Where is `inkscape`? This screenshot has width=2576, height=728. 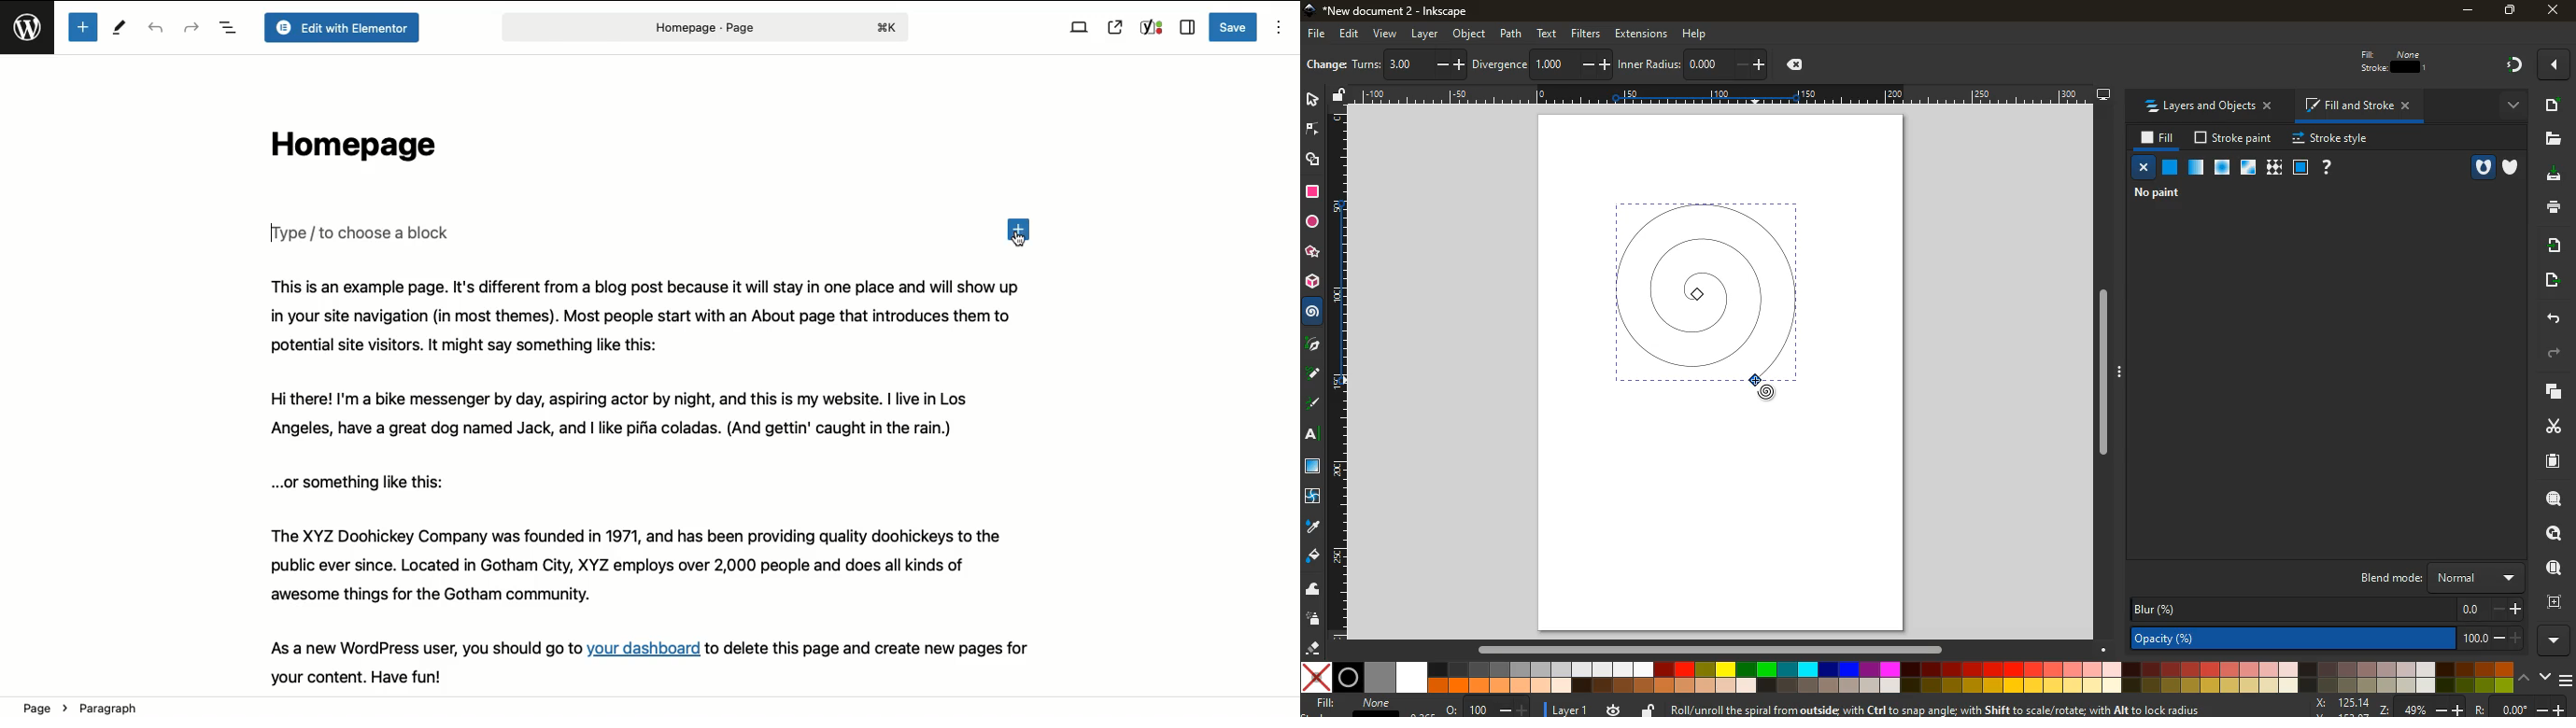 inkscape is located at coordinates (1402, 11).